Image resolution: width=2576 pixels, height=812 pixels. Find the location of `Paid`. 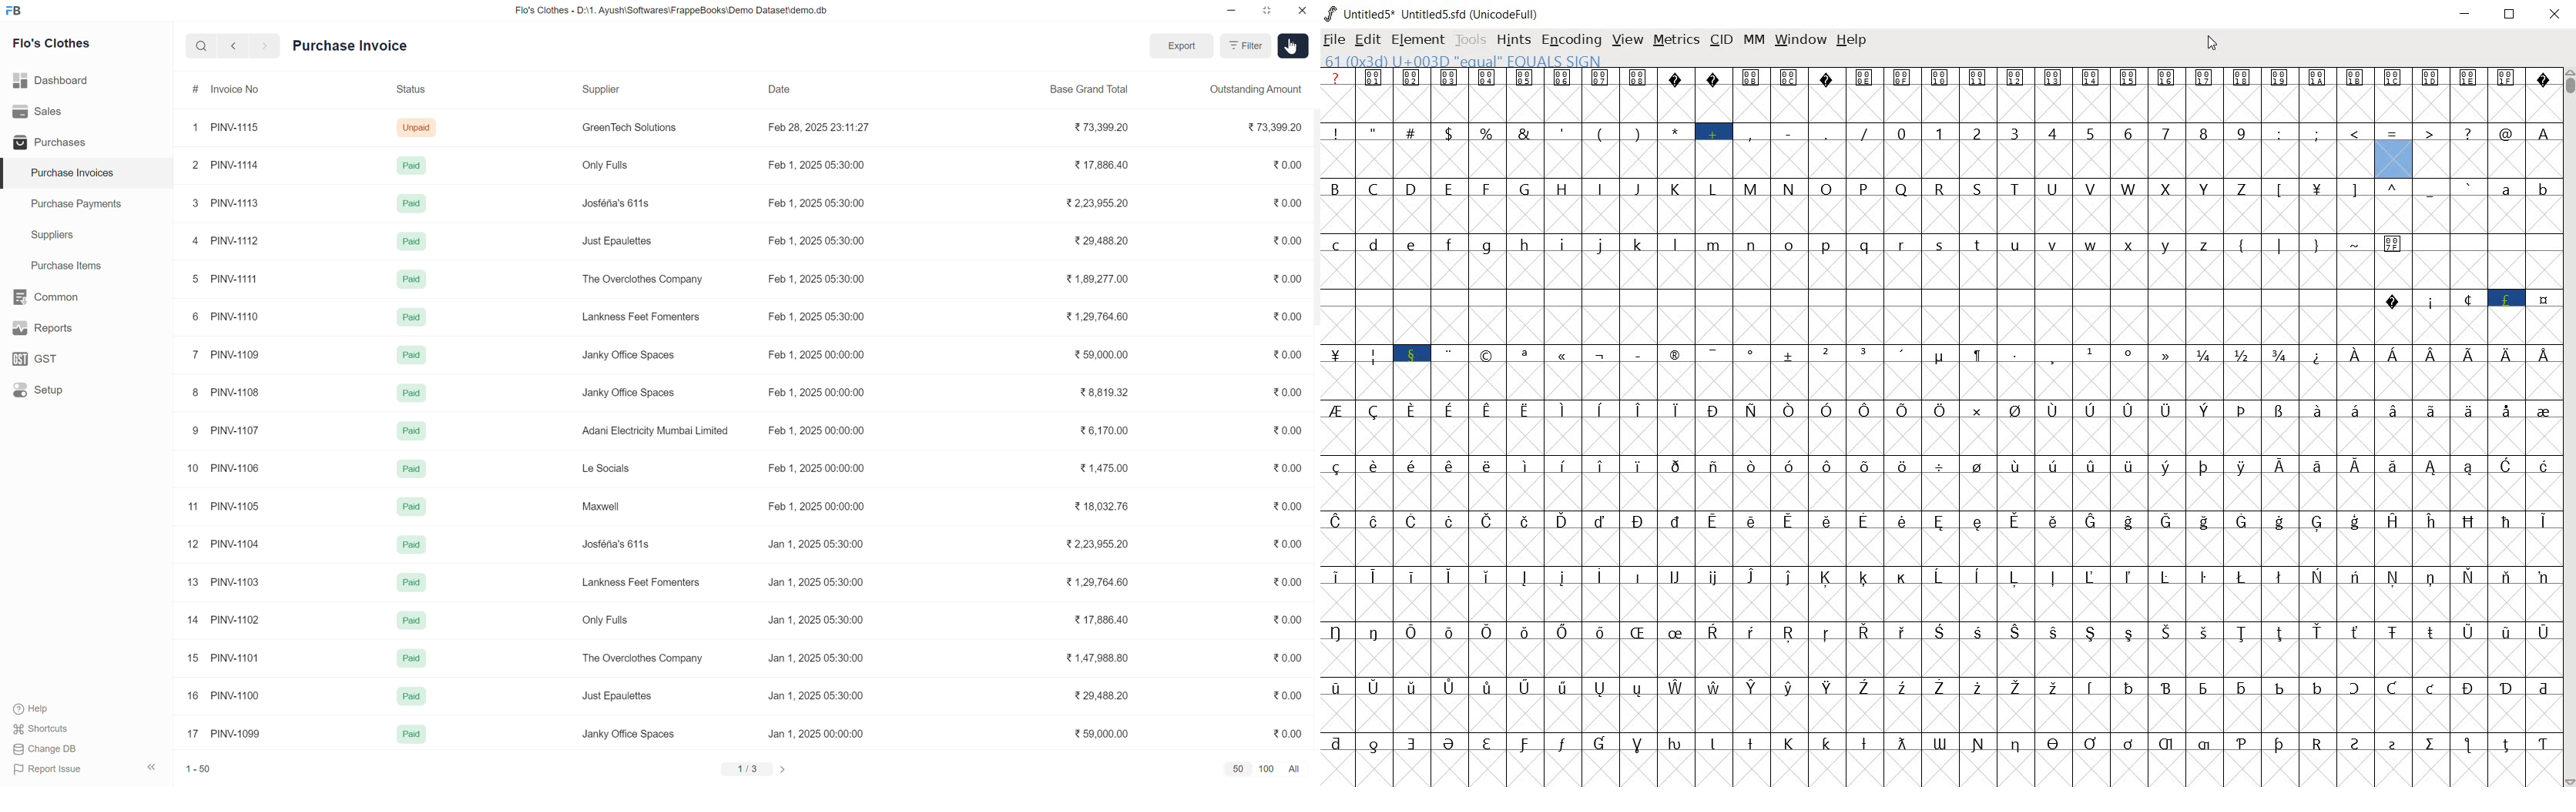

Paid is located at coordinates (409, 661).